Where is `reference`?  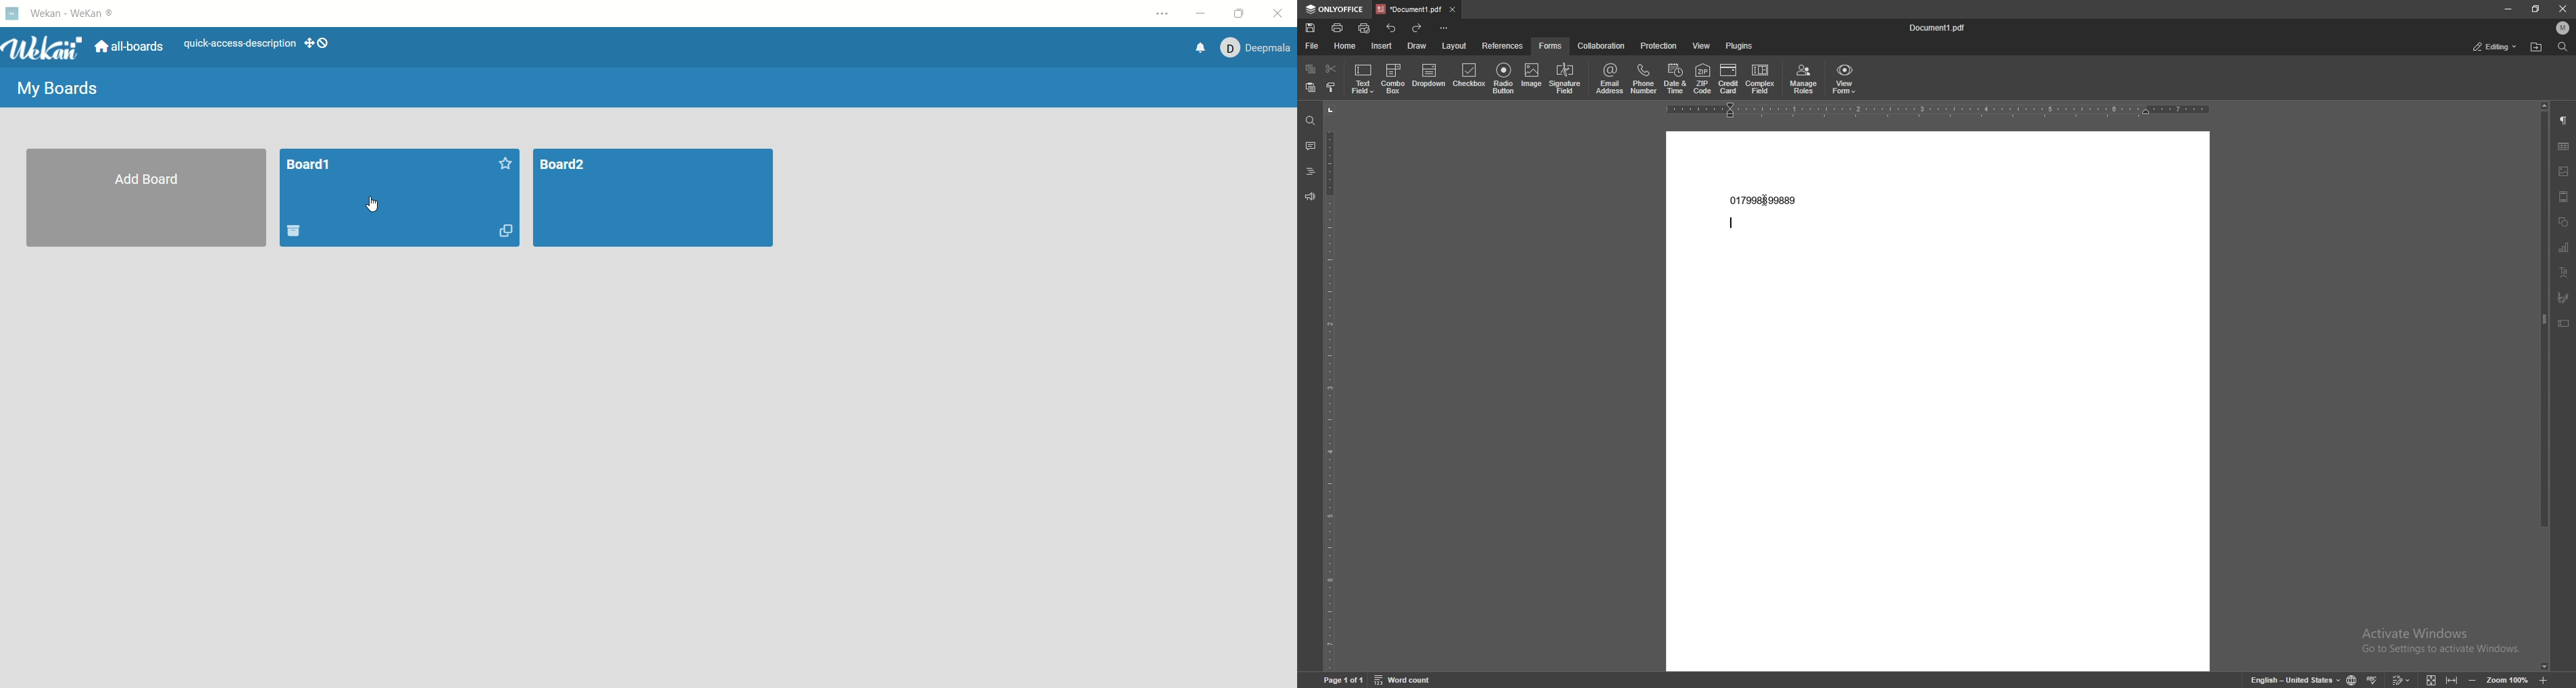 reference is located at coordinates (1502, 47).